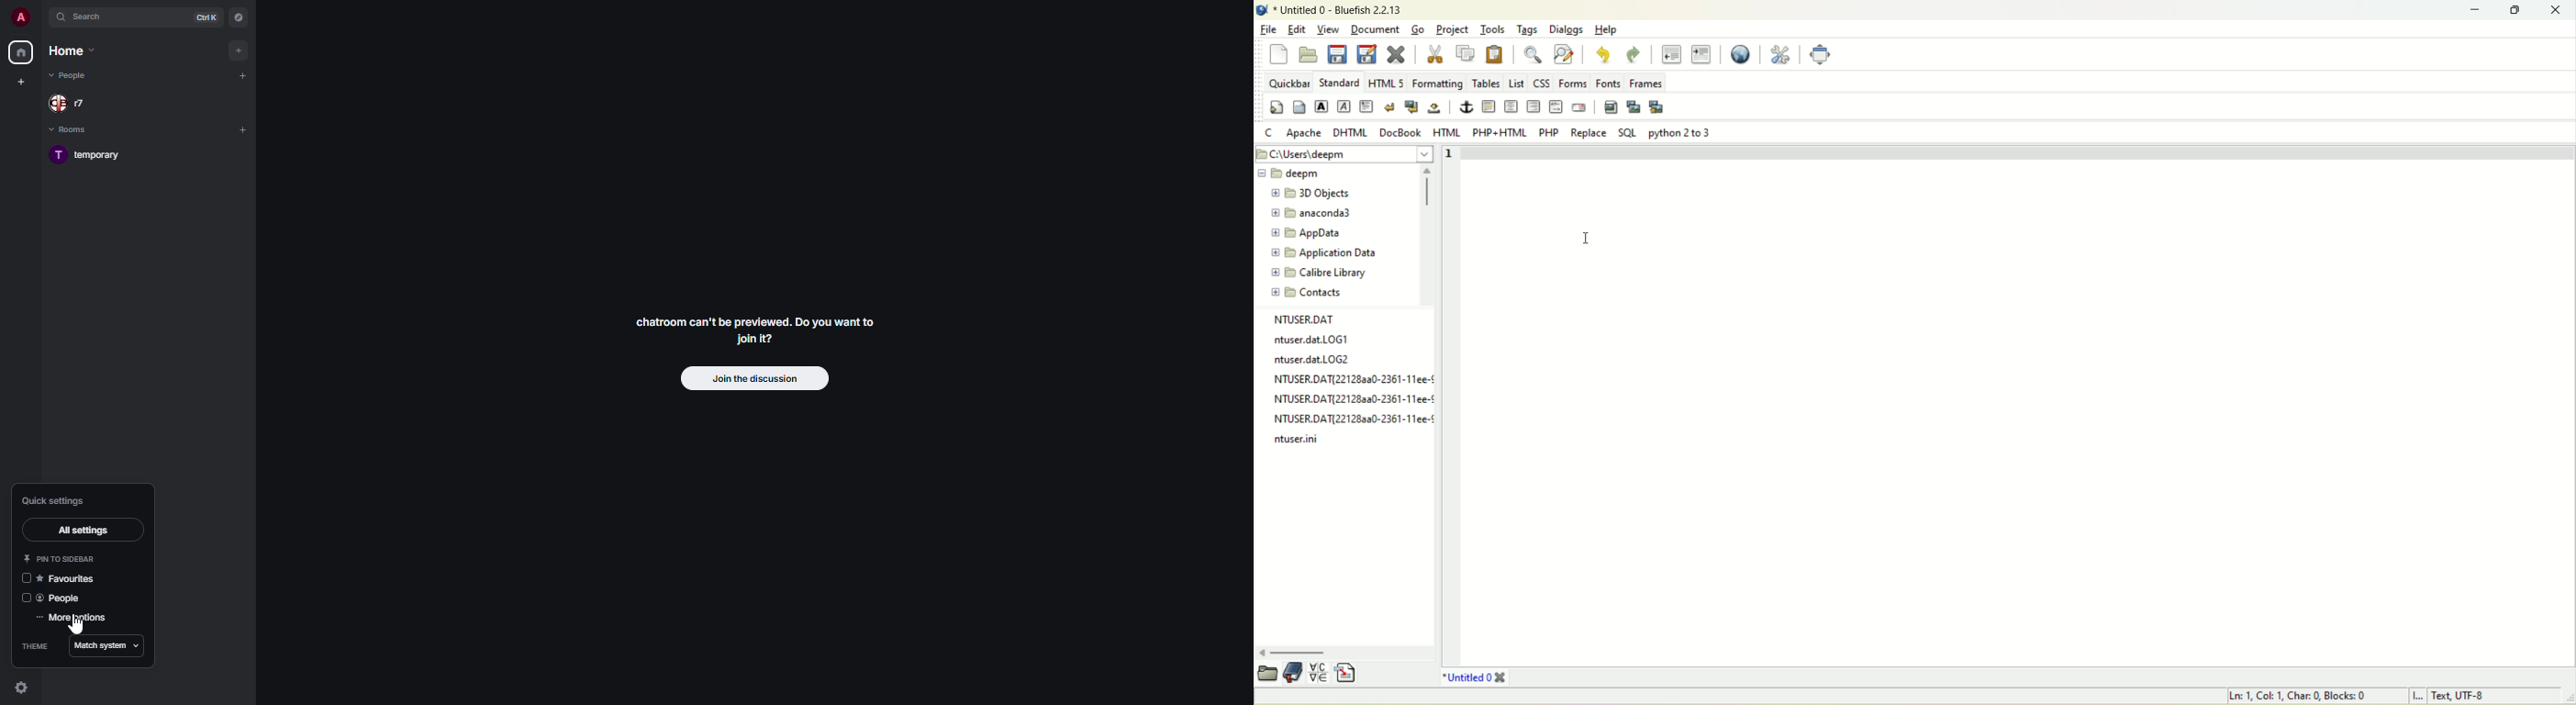 This screenshot has height=728, width=2576. Describe the element at coordinates (1629, 133) in the screenshot. I see `SQL` at that location.